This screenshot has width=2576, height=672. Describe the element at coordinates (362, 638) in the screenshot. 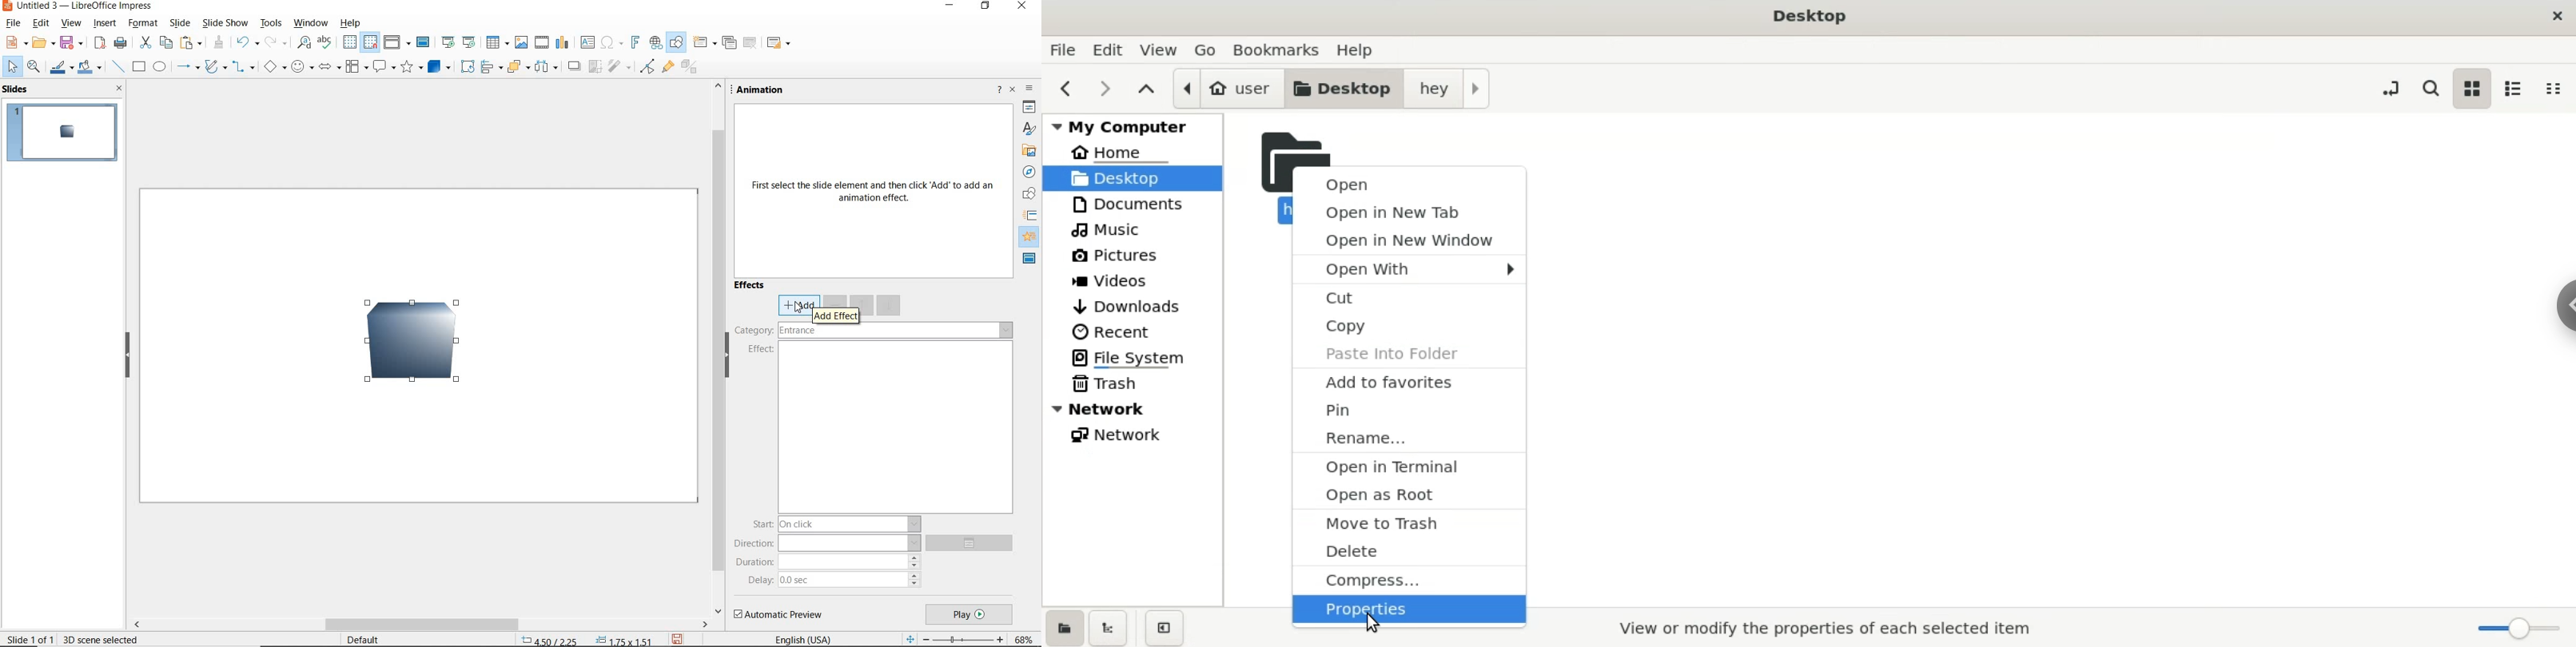

I see `default` at that location.